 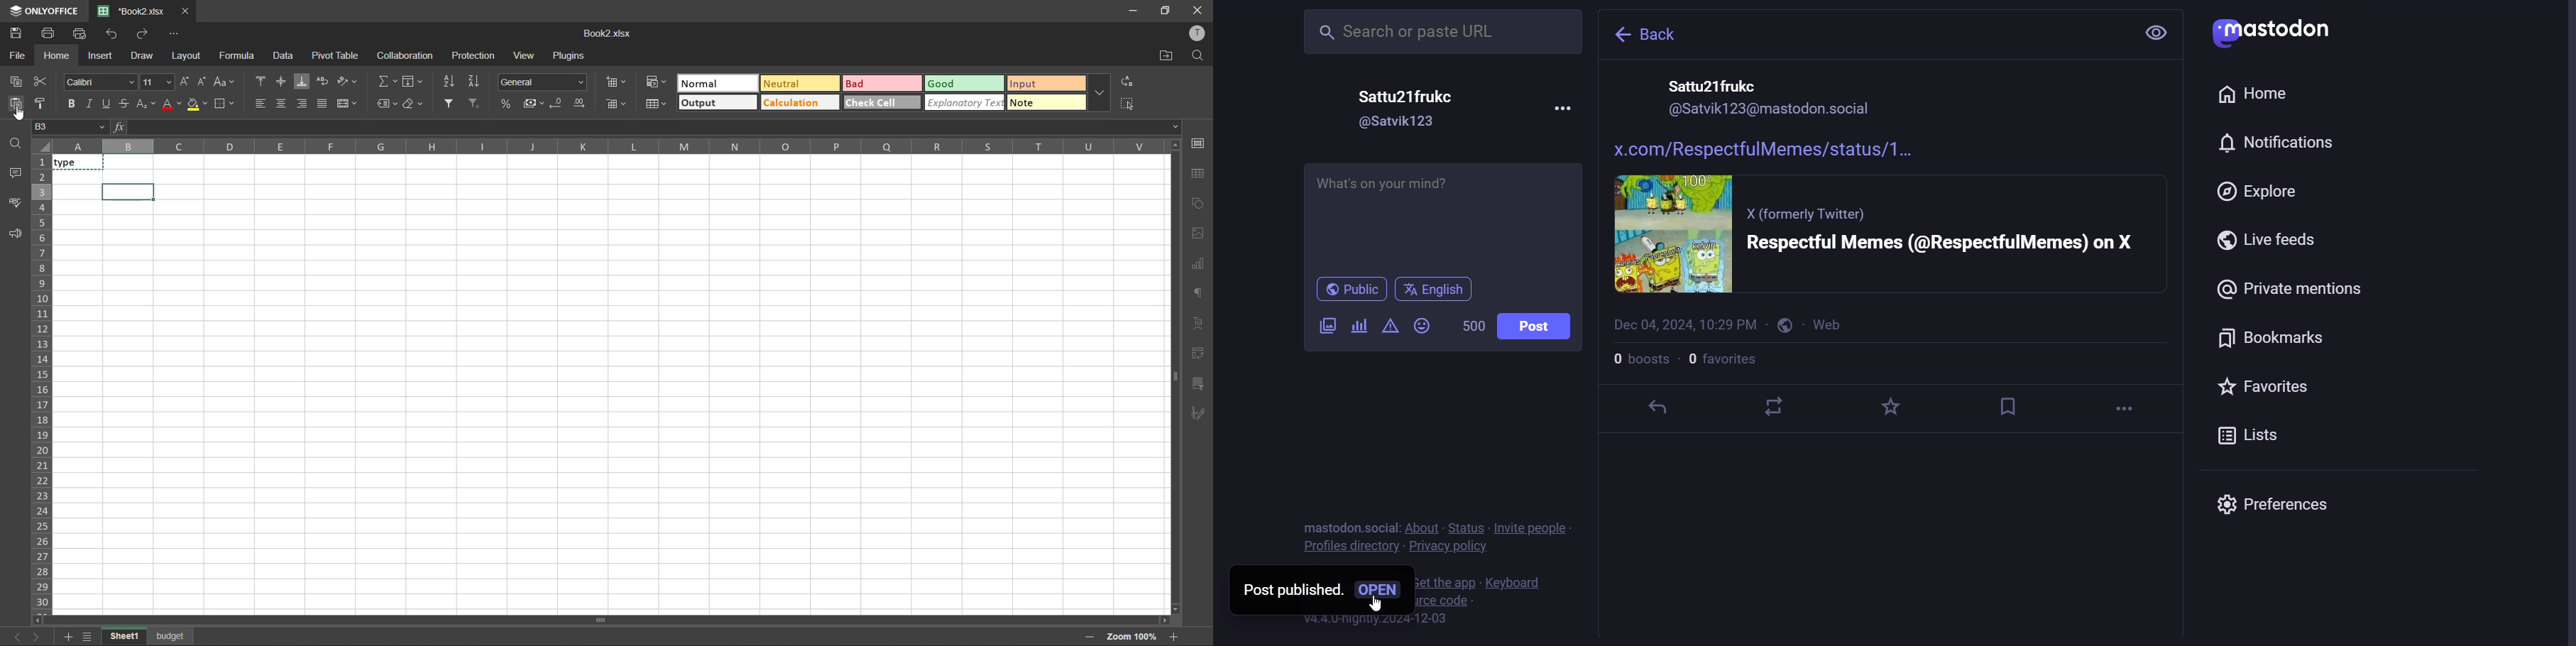 I want to click on Preferences, so click(x=2275, y=504).